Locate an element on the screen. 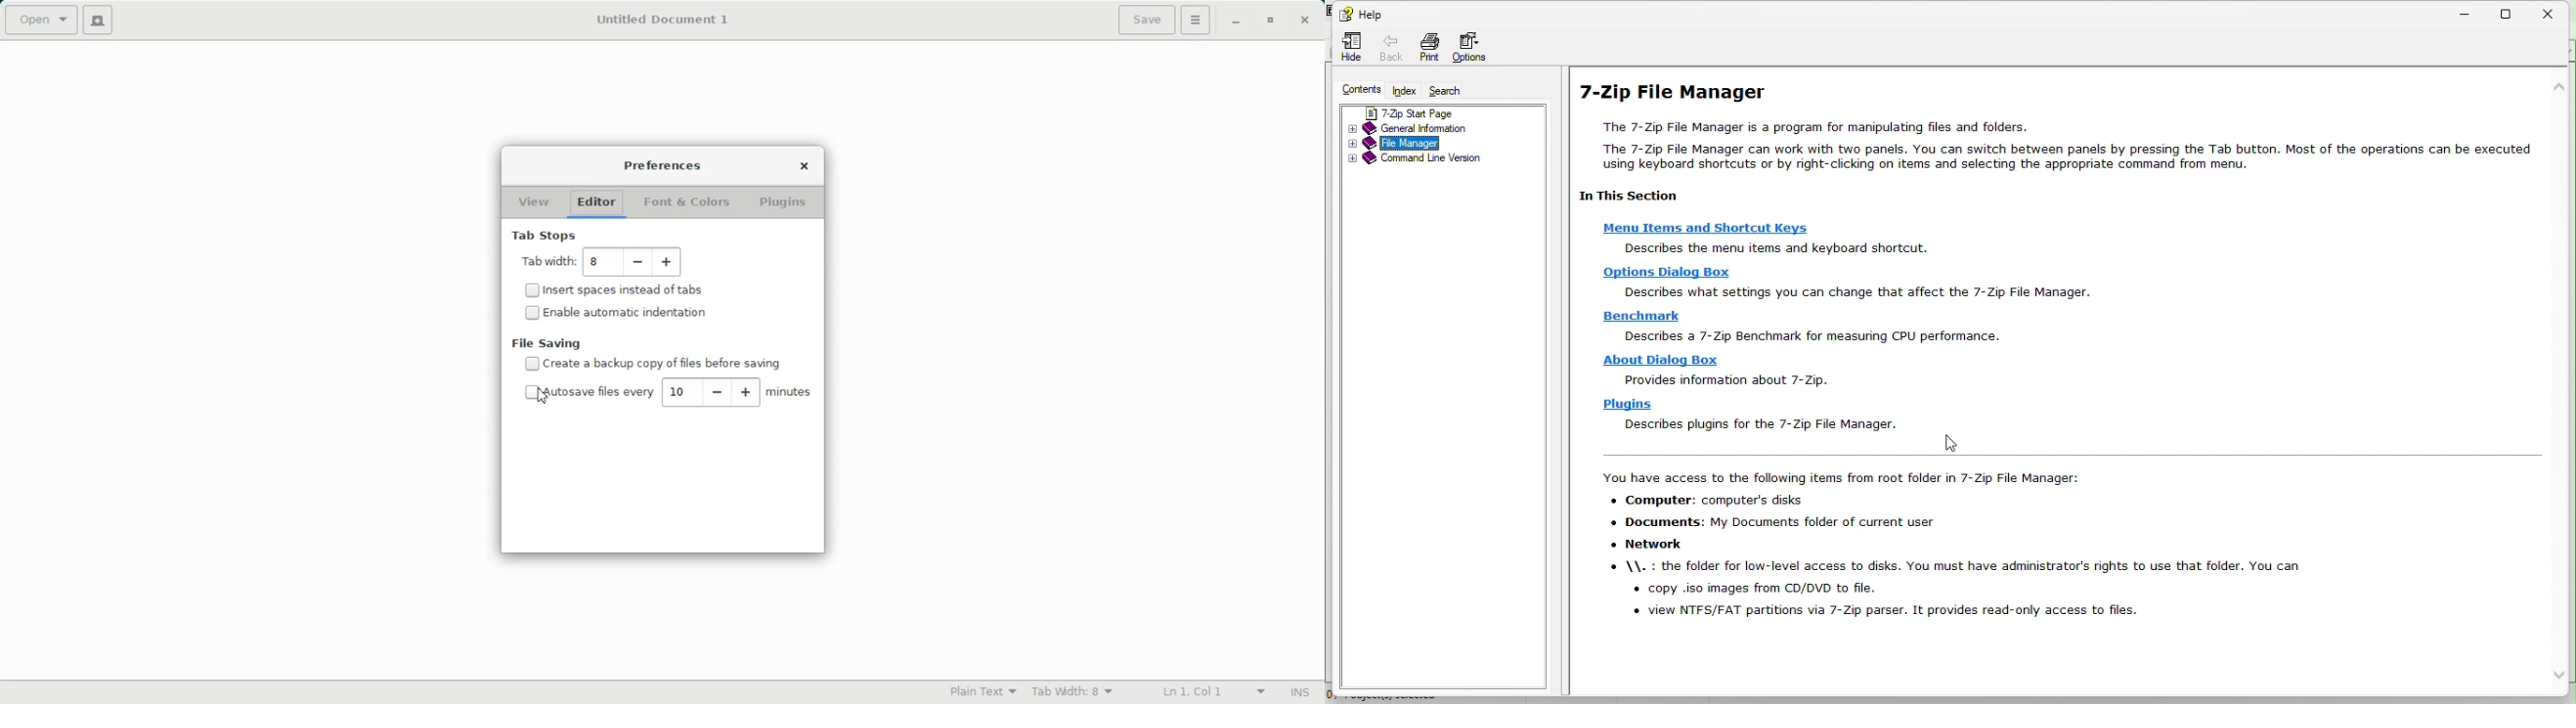 This screenshot has width=2576, height=728. decsribes a 7zip benchmark for measuring CPU performance is located at coordinates (1808, 337).